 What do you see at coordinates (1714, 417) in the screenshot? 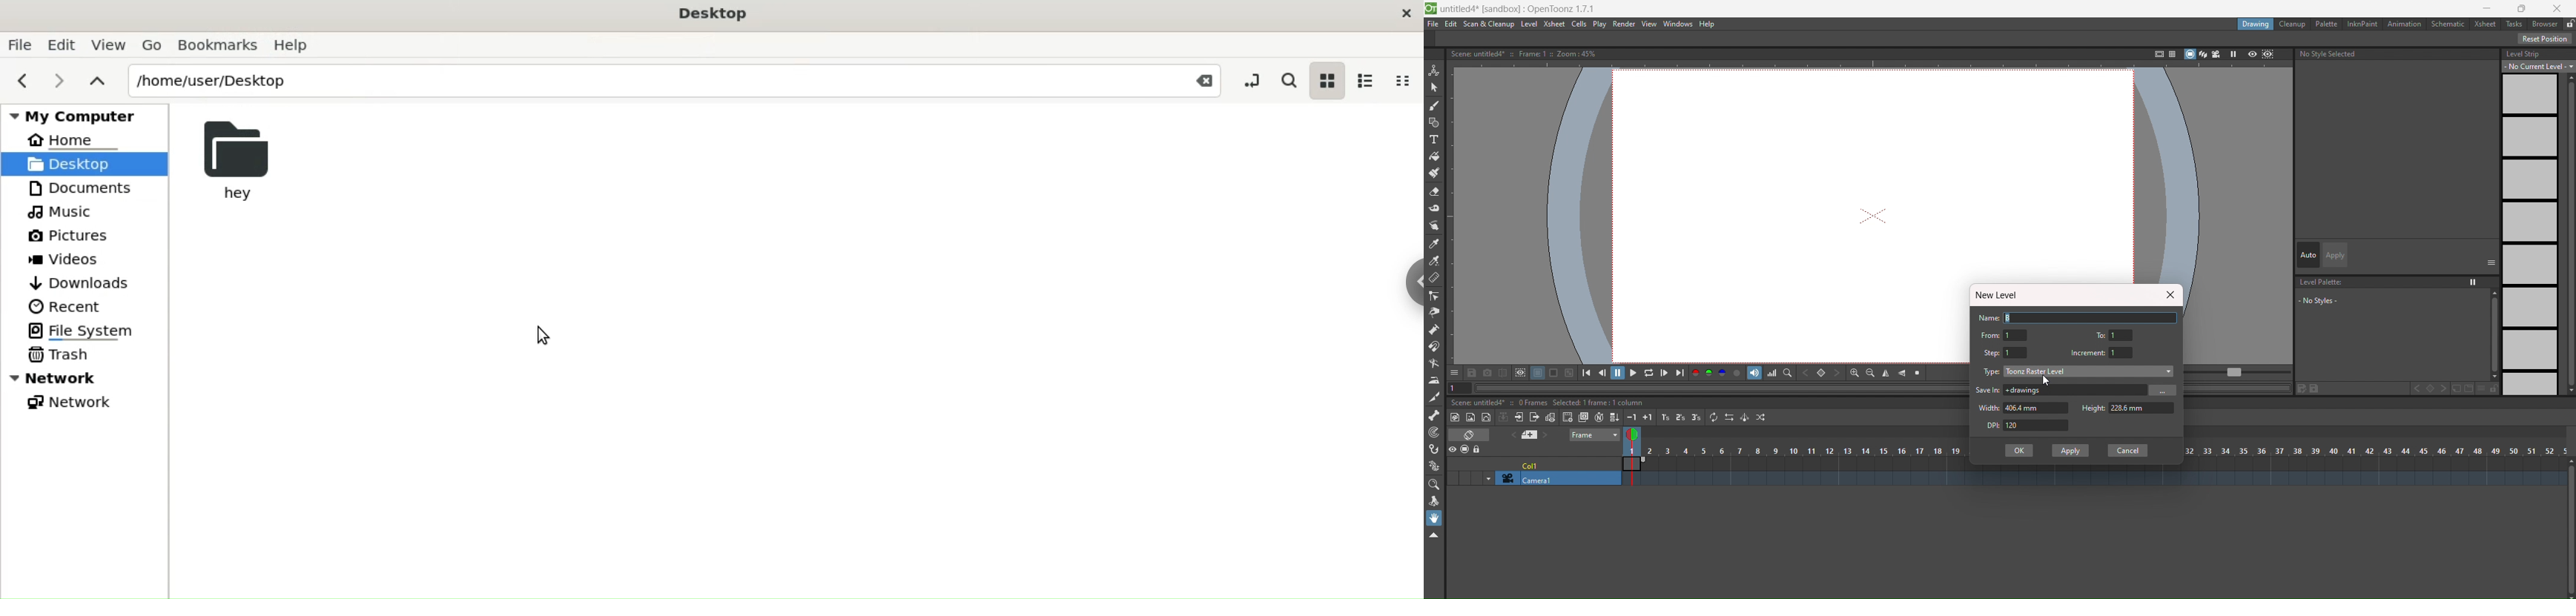
I see `repeat` at bounding box center [1714, 417].